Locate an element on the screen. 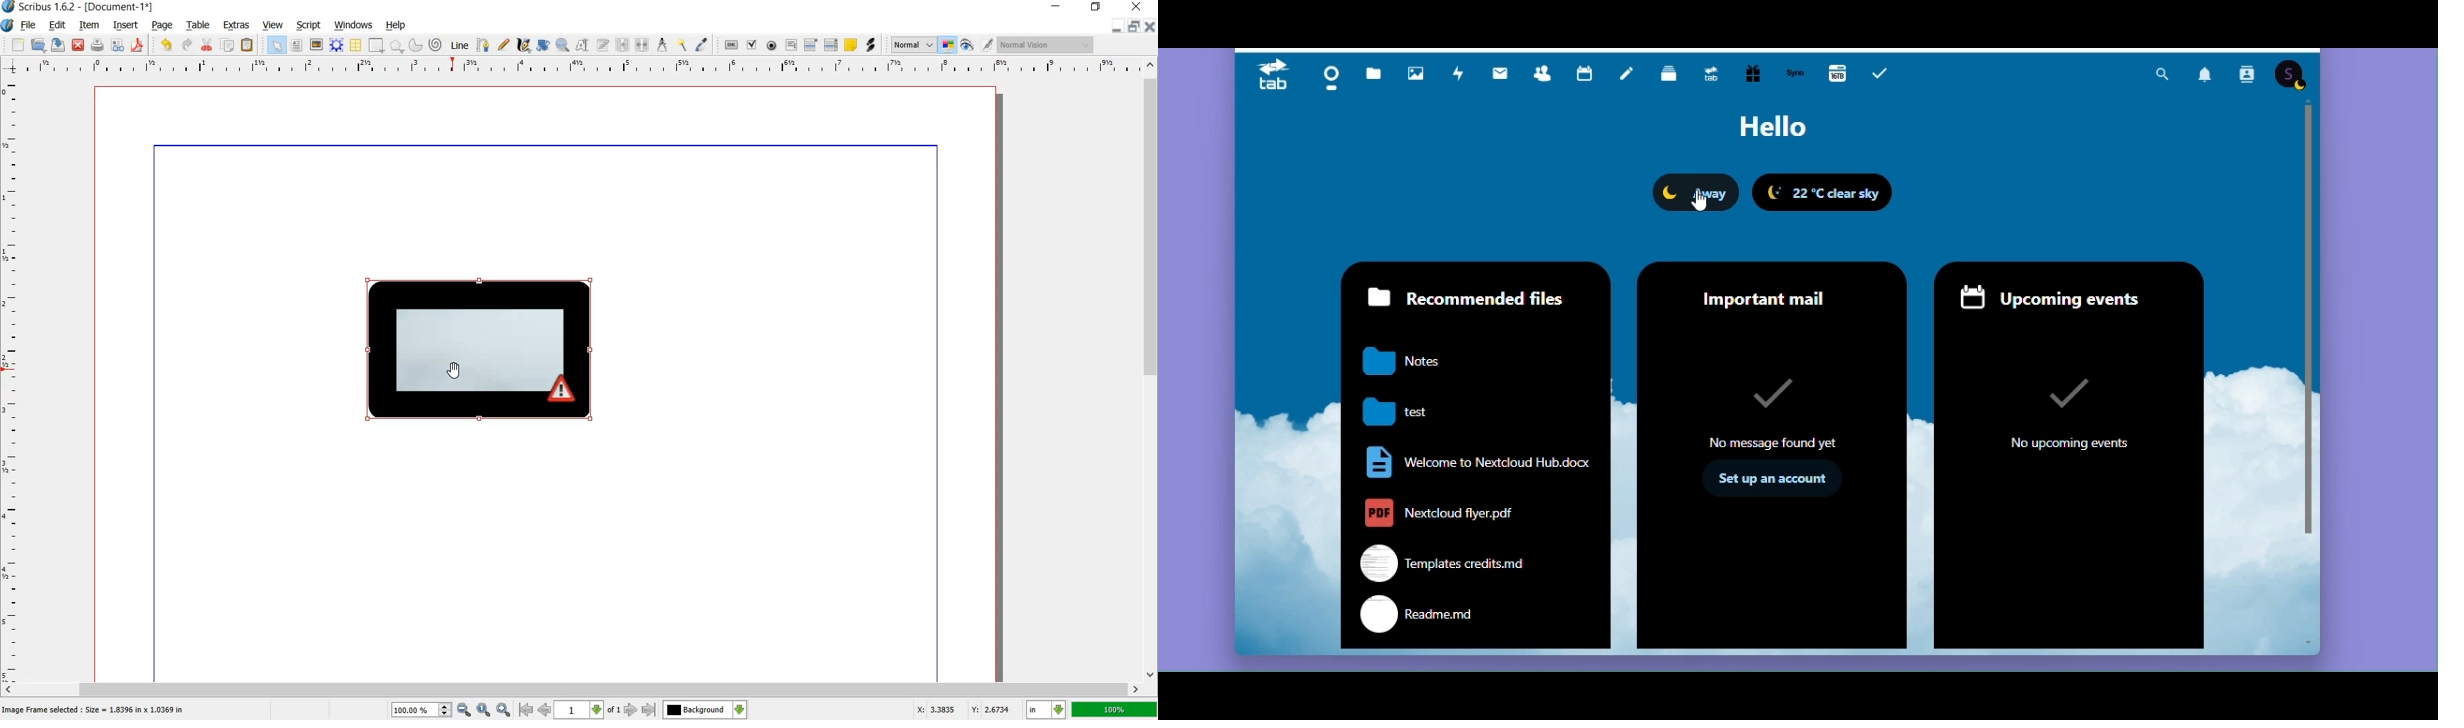  help is located at coordinates (397, 26).